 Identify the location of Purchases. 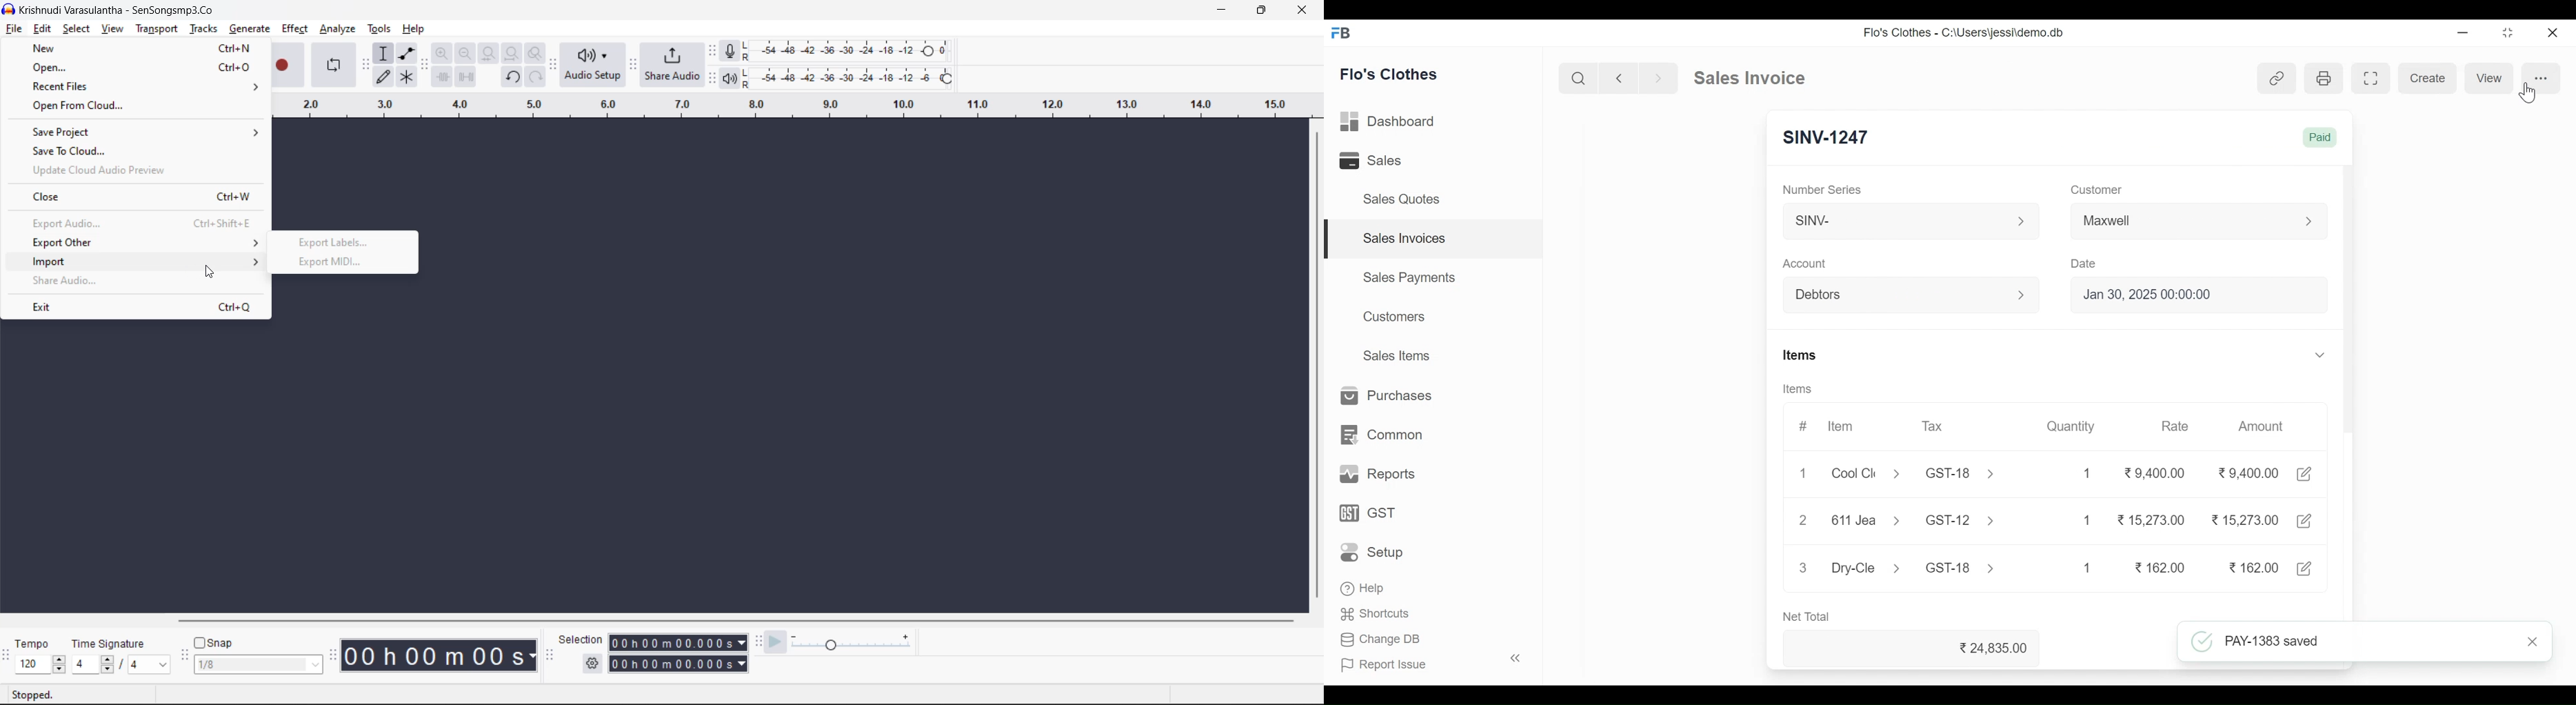
(1381, 396).